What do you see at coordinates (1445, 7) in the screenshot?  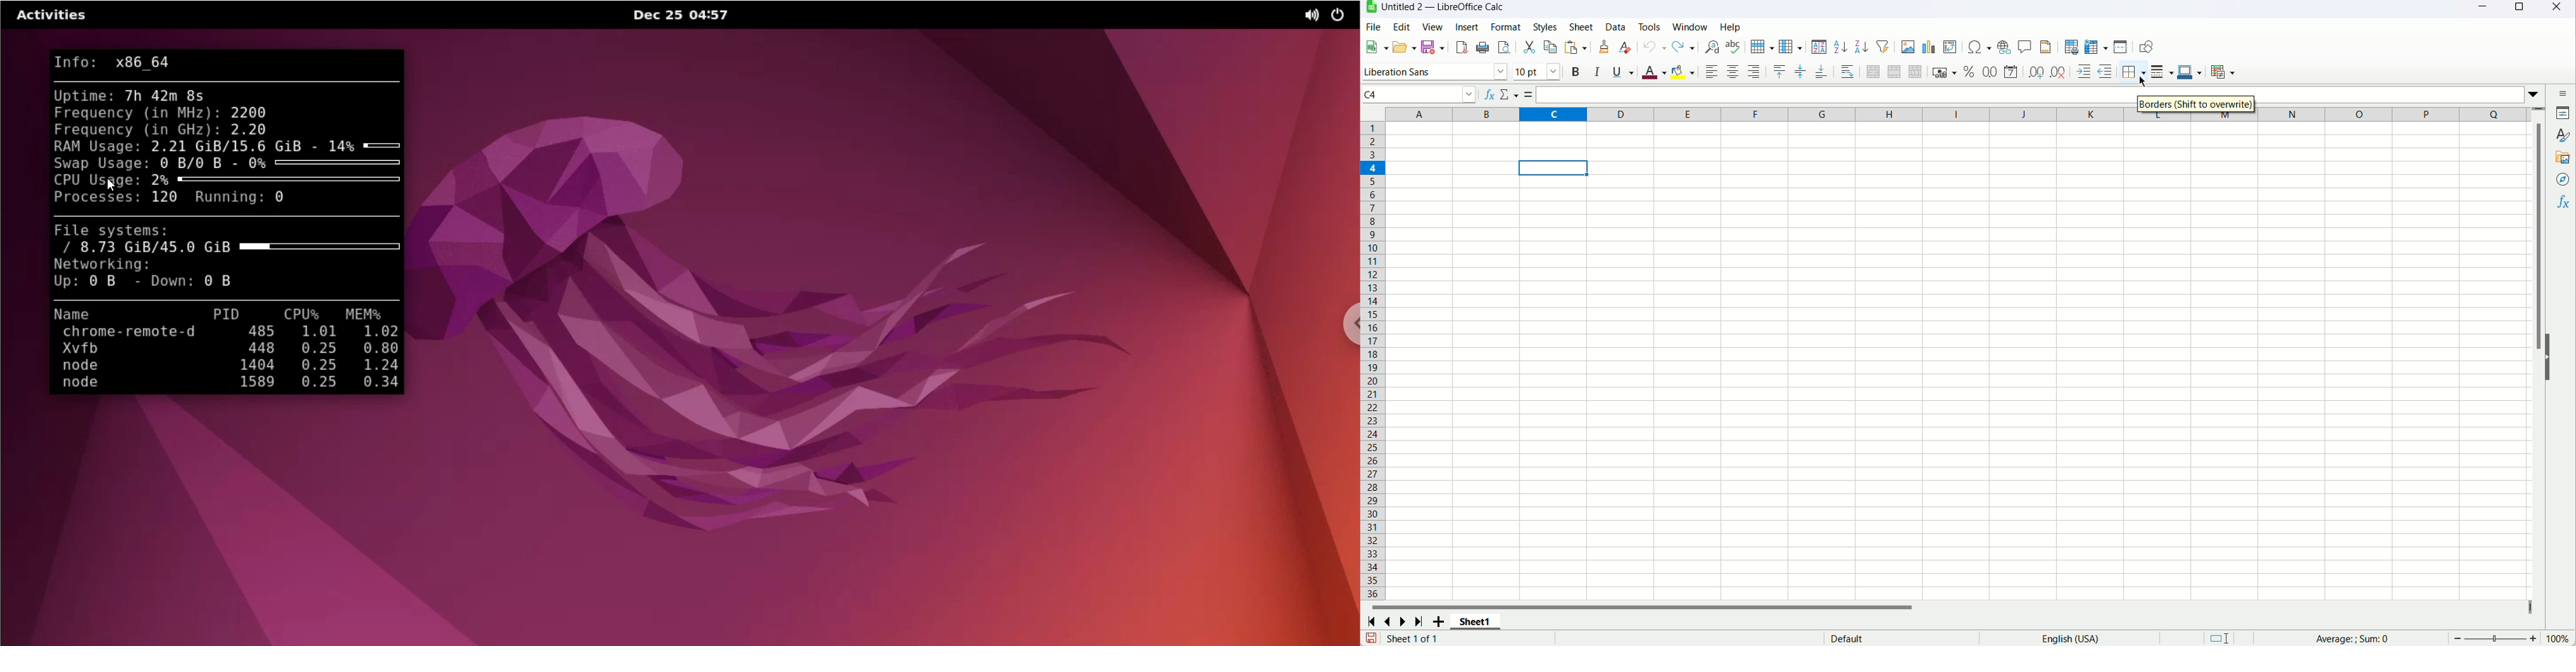 I see `Document title` at bounding box center [1445, 7].